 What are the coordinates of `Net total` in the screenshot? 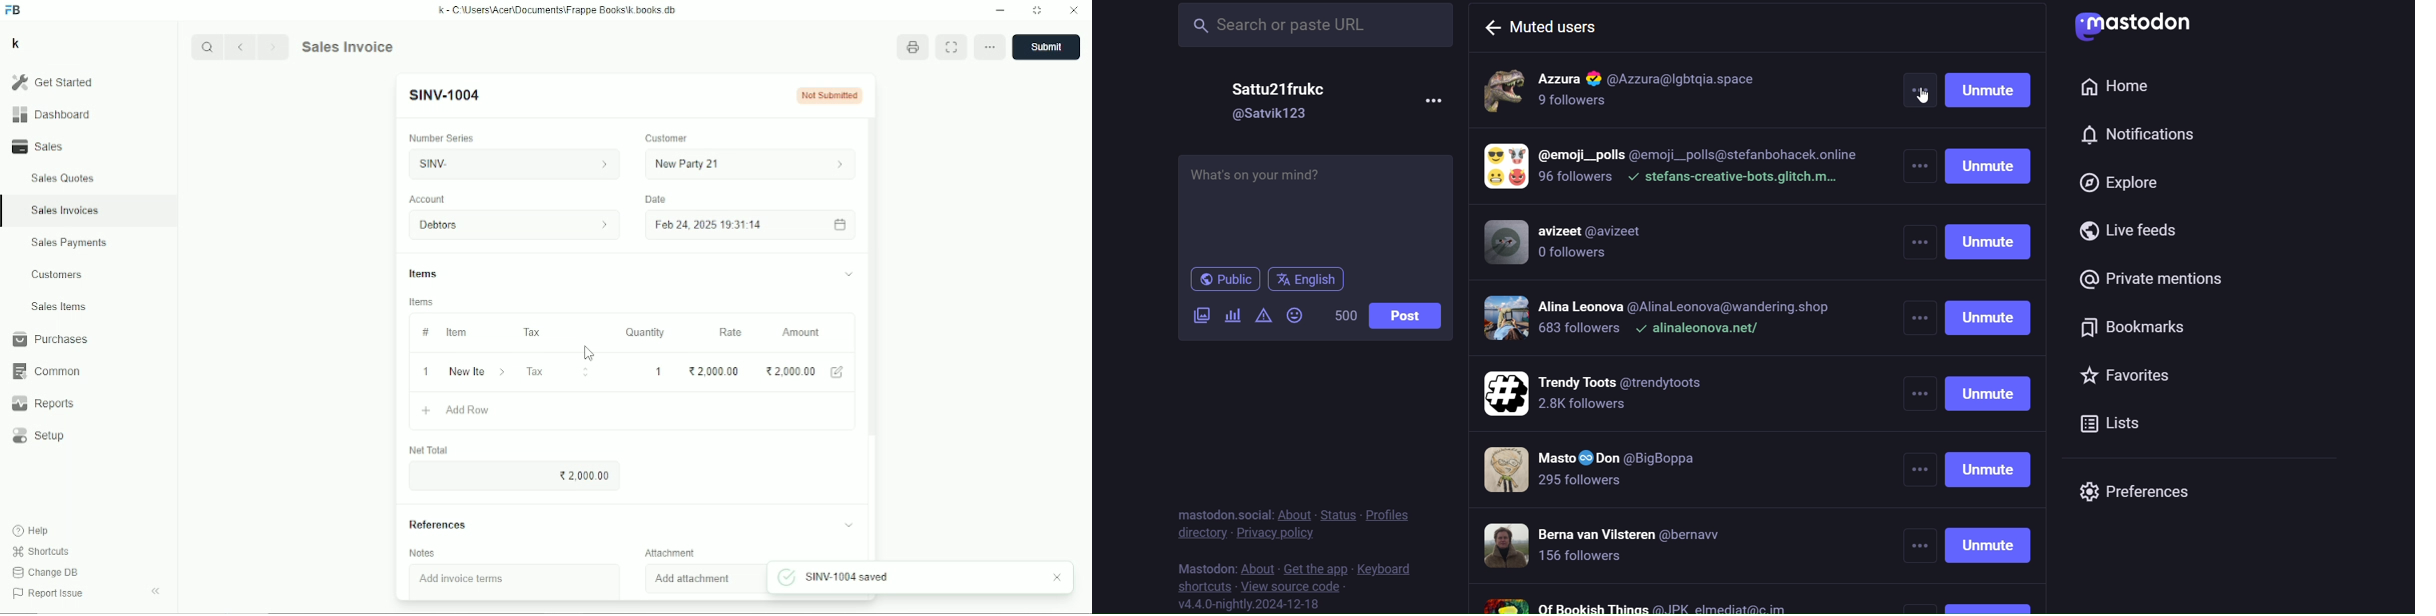 It's located at (429, 450).